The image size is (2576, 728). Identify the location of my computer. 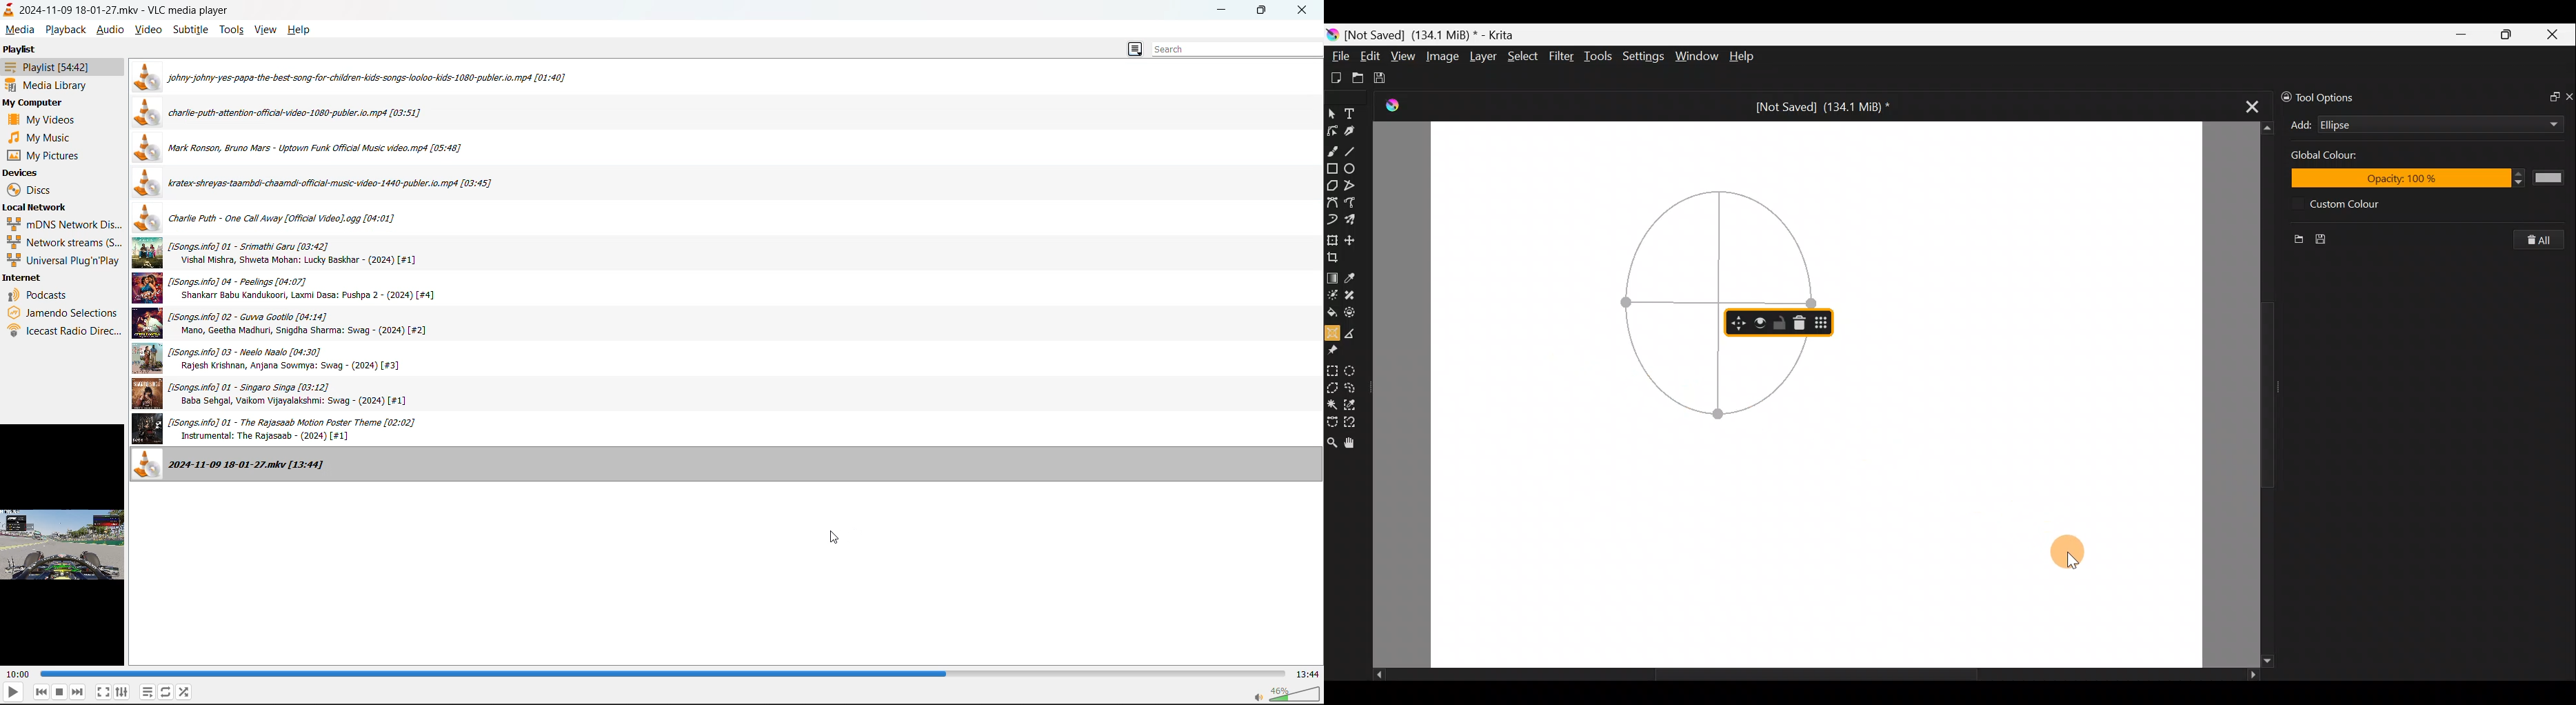
(32, 102).